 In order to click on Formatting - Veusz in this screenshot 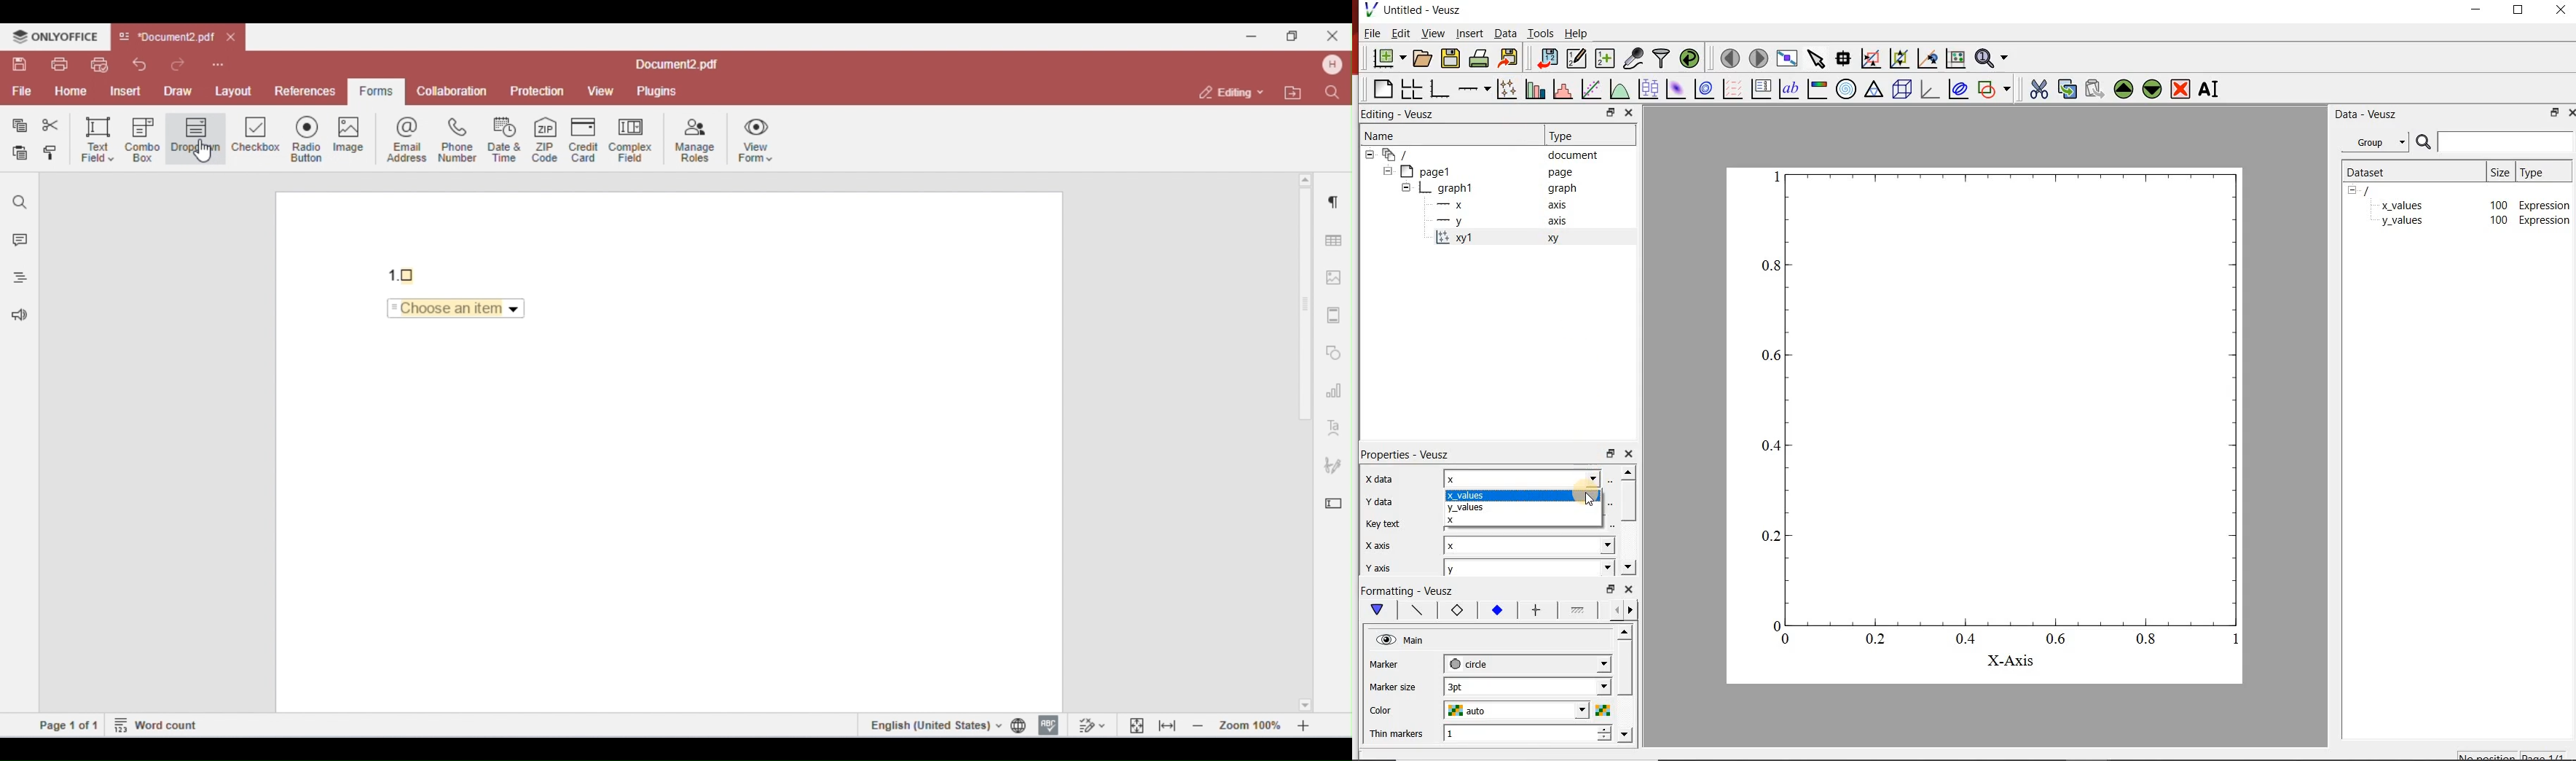, I will do `click(1410, 590)`.